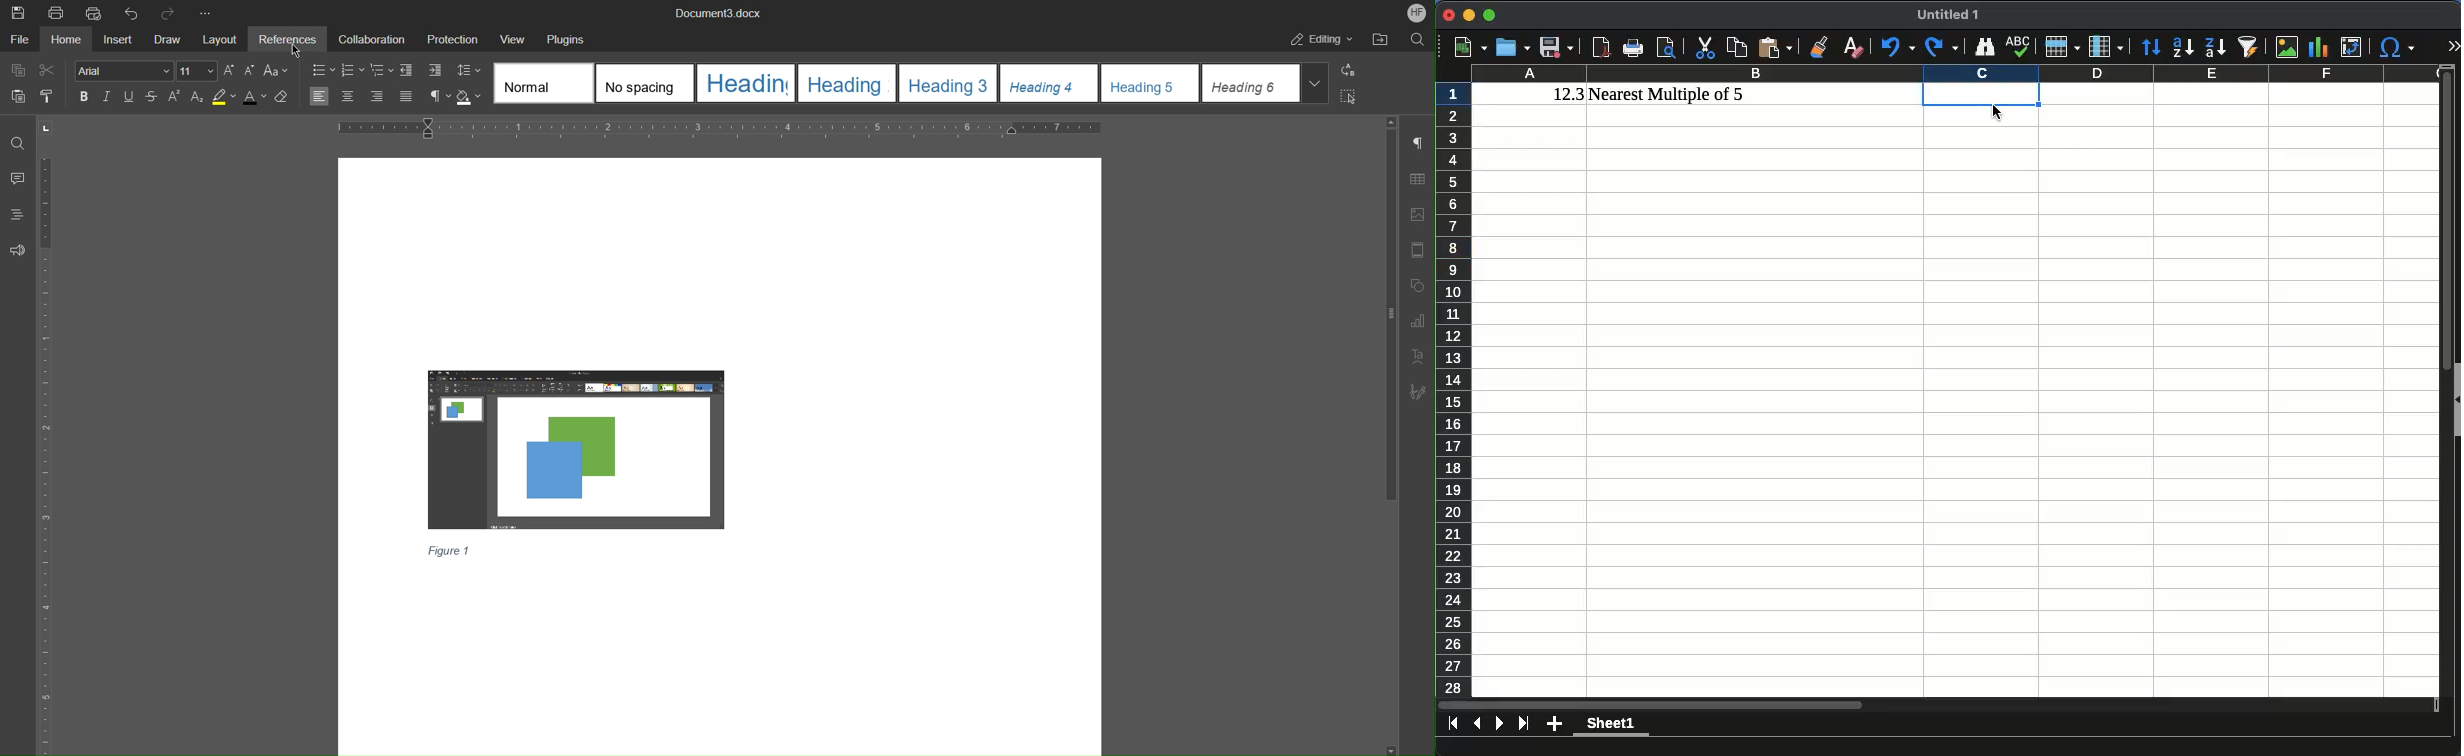 This screenshot has width=2464, height=756. Describe the element at coordinates (1417, 12) in the screenshot. I see `Account` at that location.